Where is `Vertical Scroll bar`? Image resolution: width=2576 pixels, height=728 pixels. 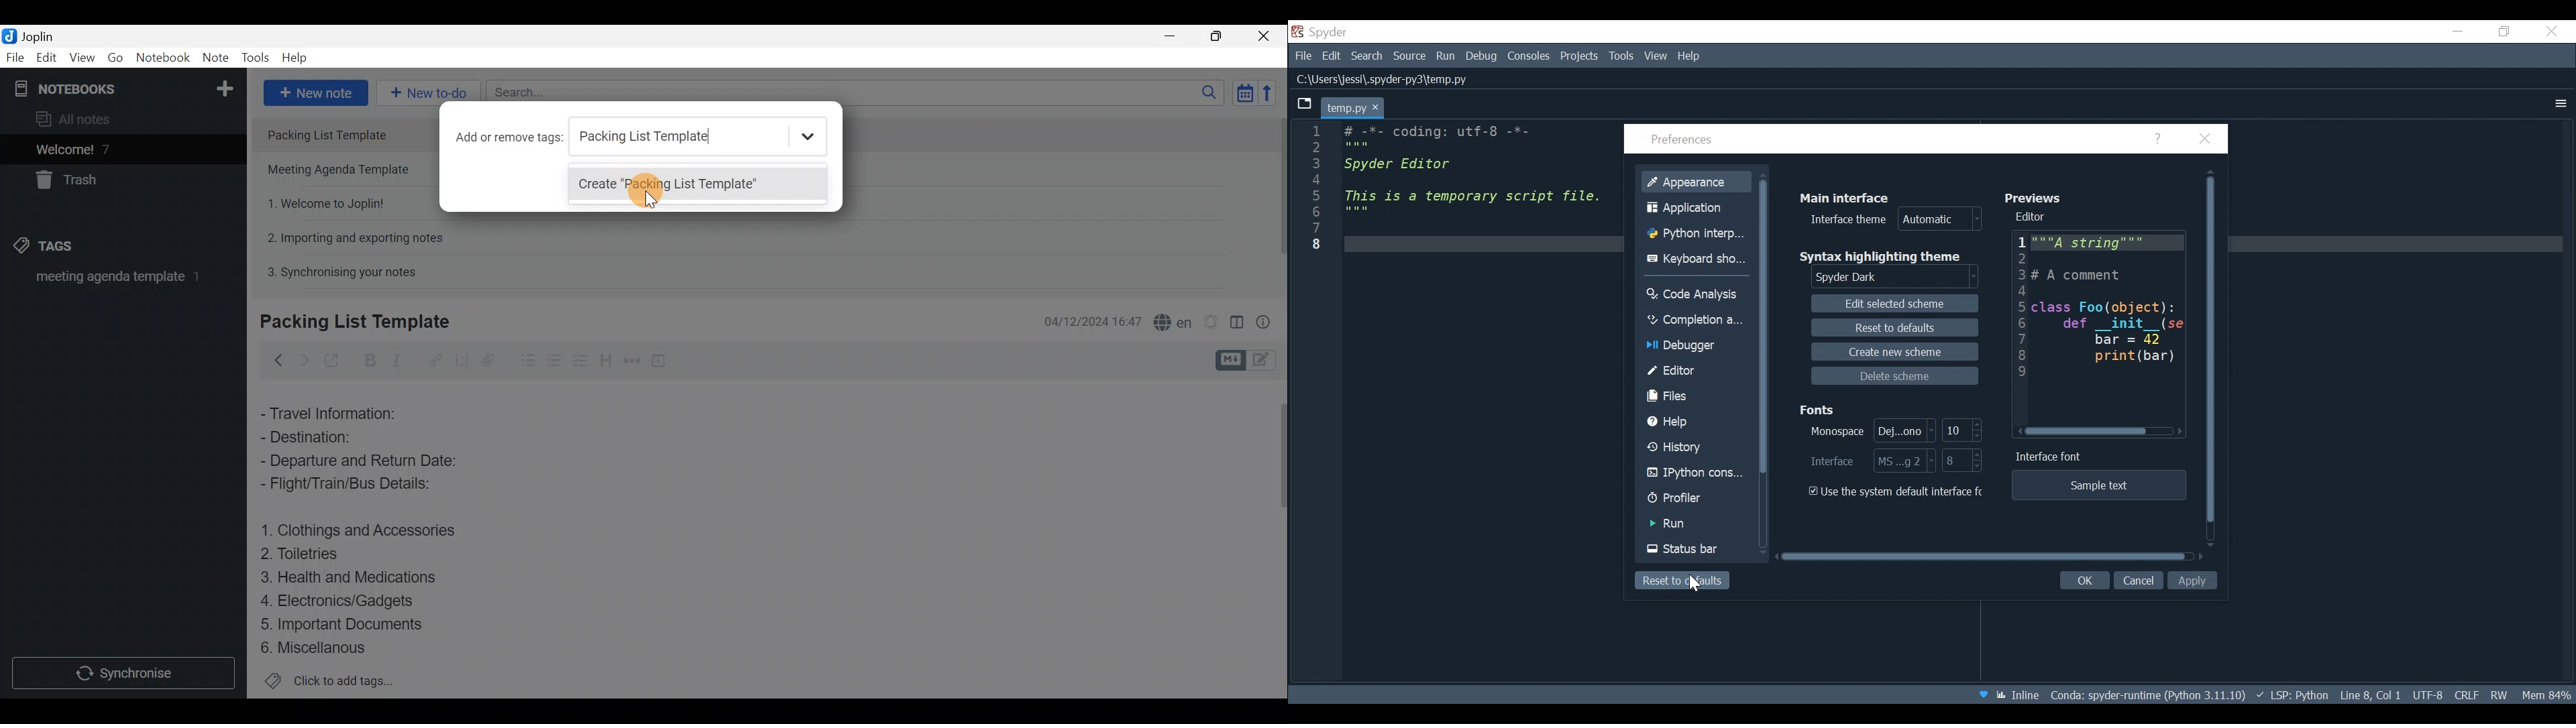
Vertical Scroll bar is located at coordinates (1768, 363).